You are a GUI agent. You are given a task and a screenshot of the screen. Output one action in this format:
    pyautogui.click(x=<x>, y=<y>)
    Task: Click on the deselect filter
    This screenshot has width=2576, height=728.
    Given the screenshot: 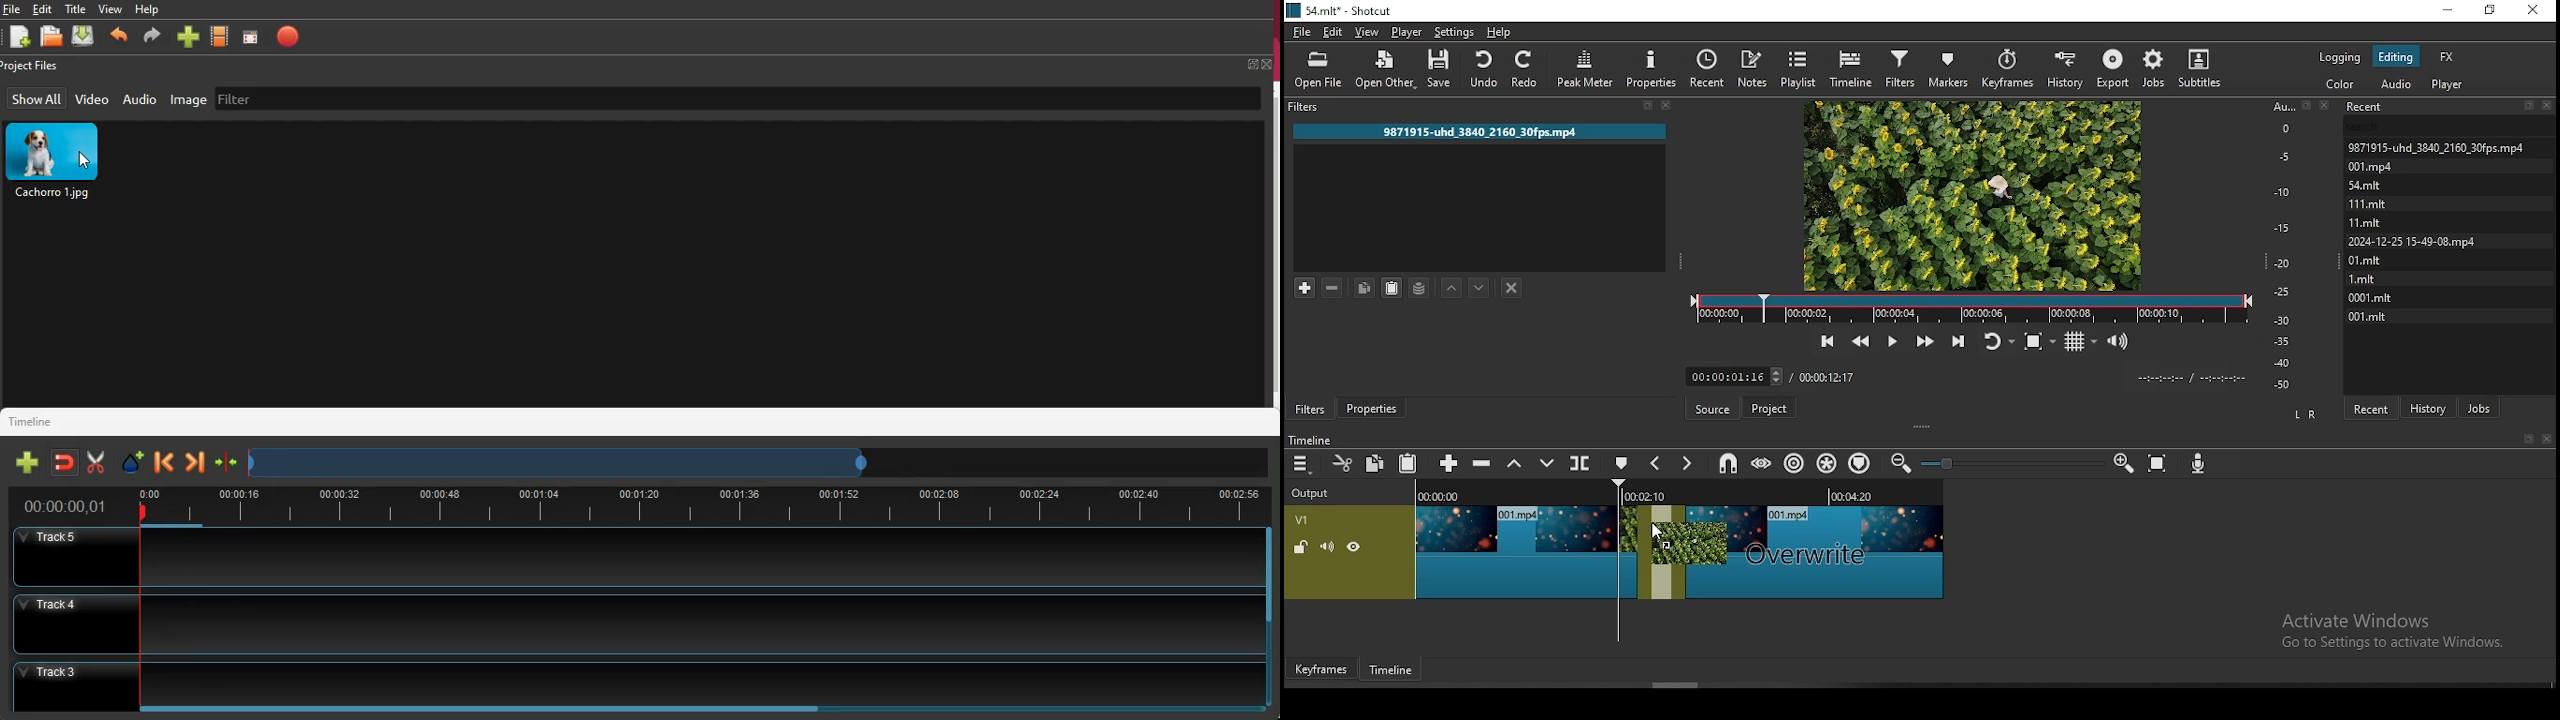 What is the action you would take?
    pyautogui.click(x=1513, y=289)
    